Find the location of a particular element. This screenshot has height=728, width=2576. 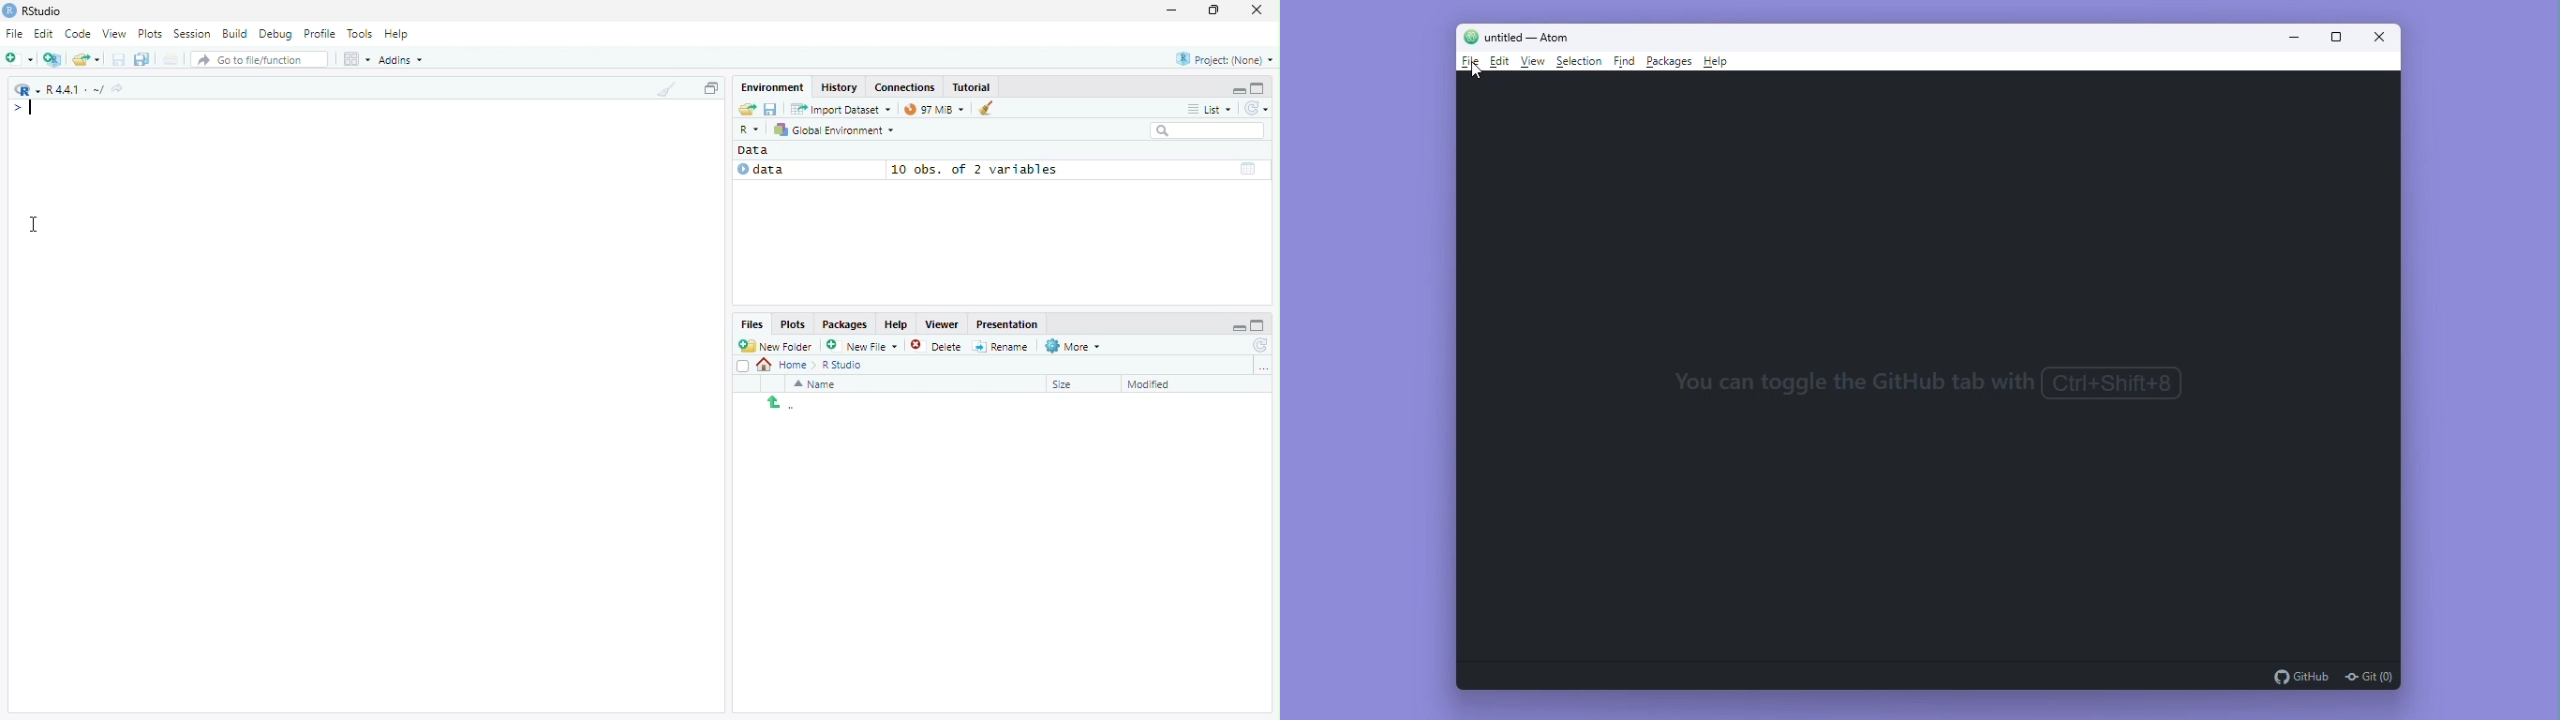

Go to file/function is located at coordinates (260, 59).